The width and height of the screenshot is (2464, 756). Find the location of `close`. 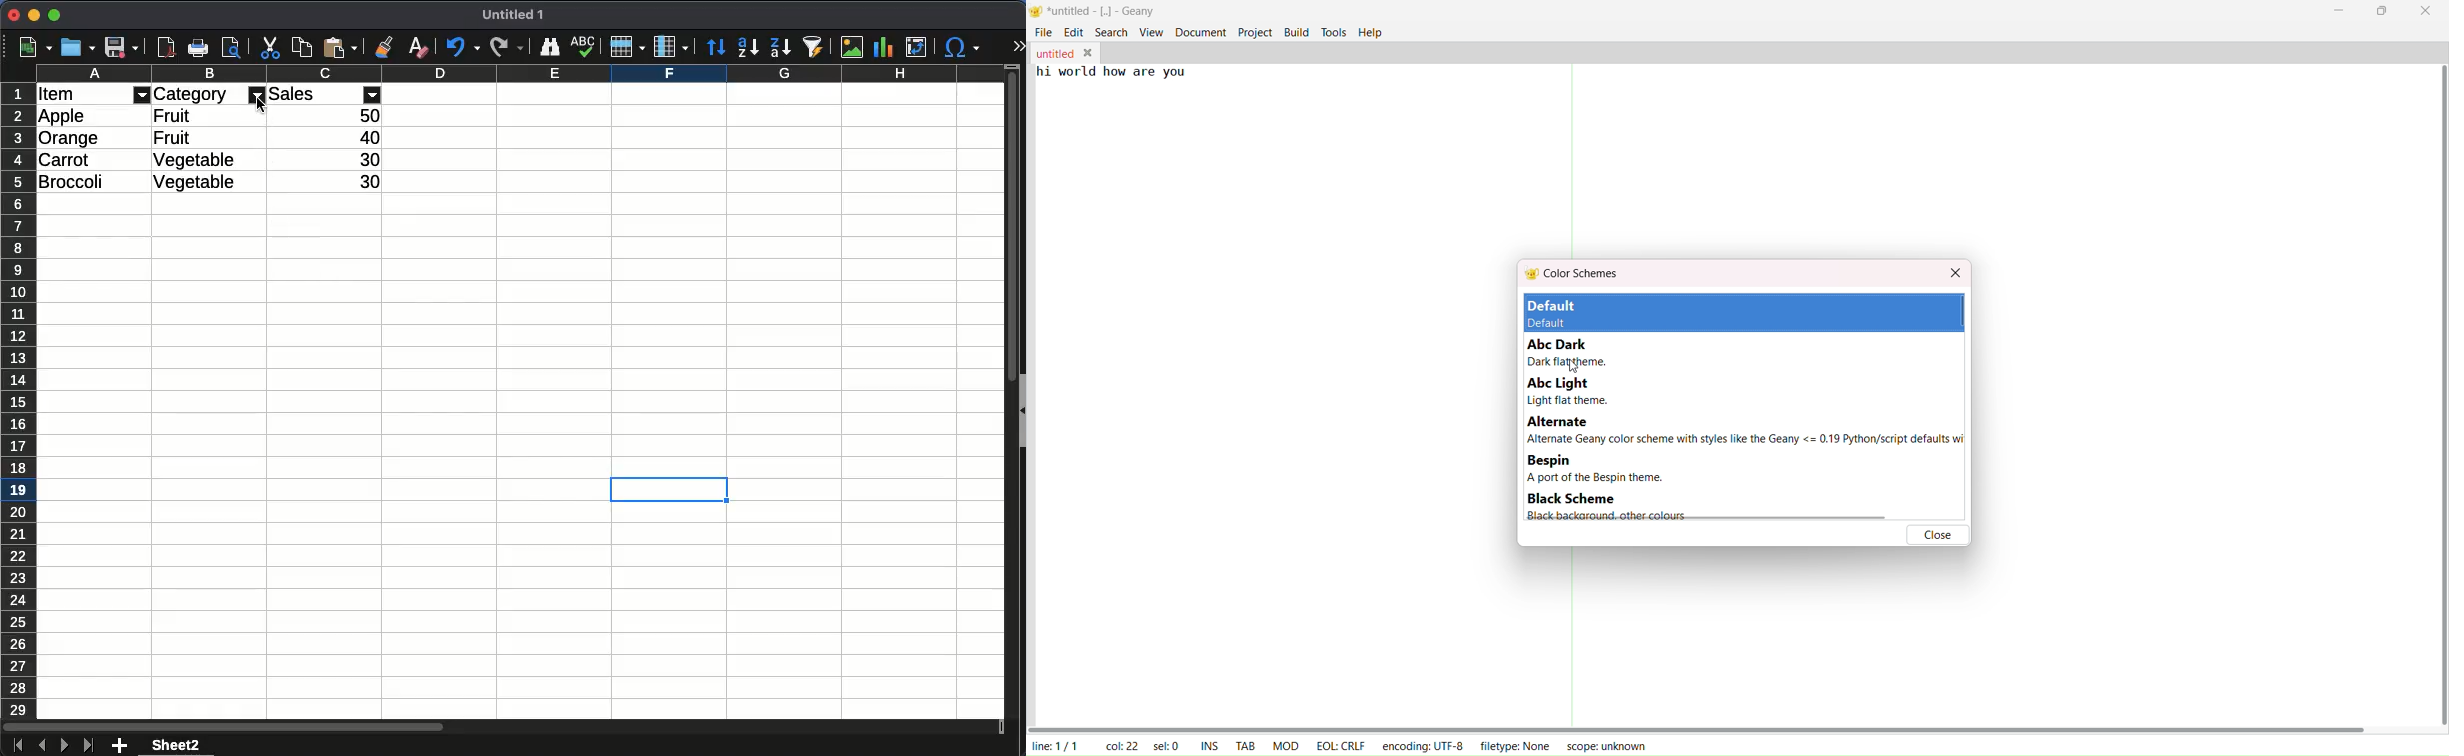

close is located at coordinates (2423, 11).